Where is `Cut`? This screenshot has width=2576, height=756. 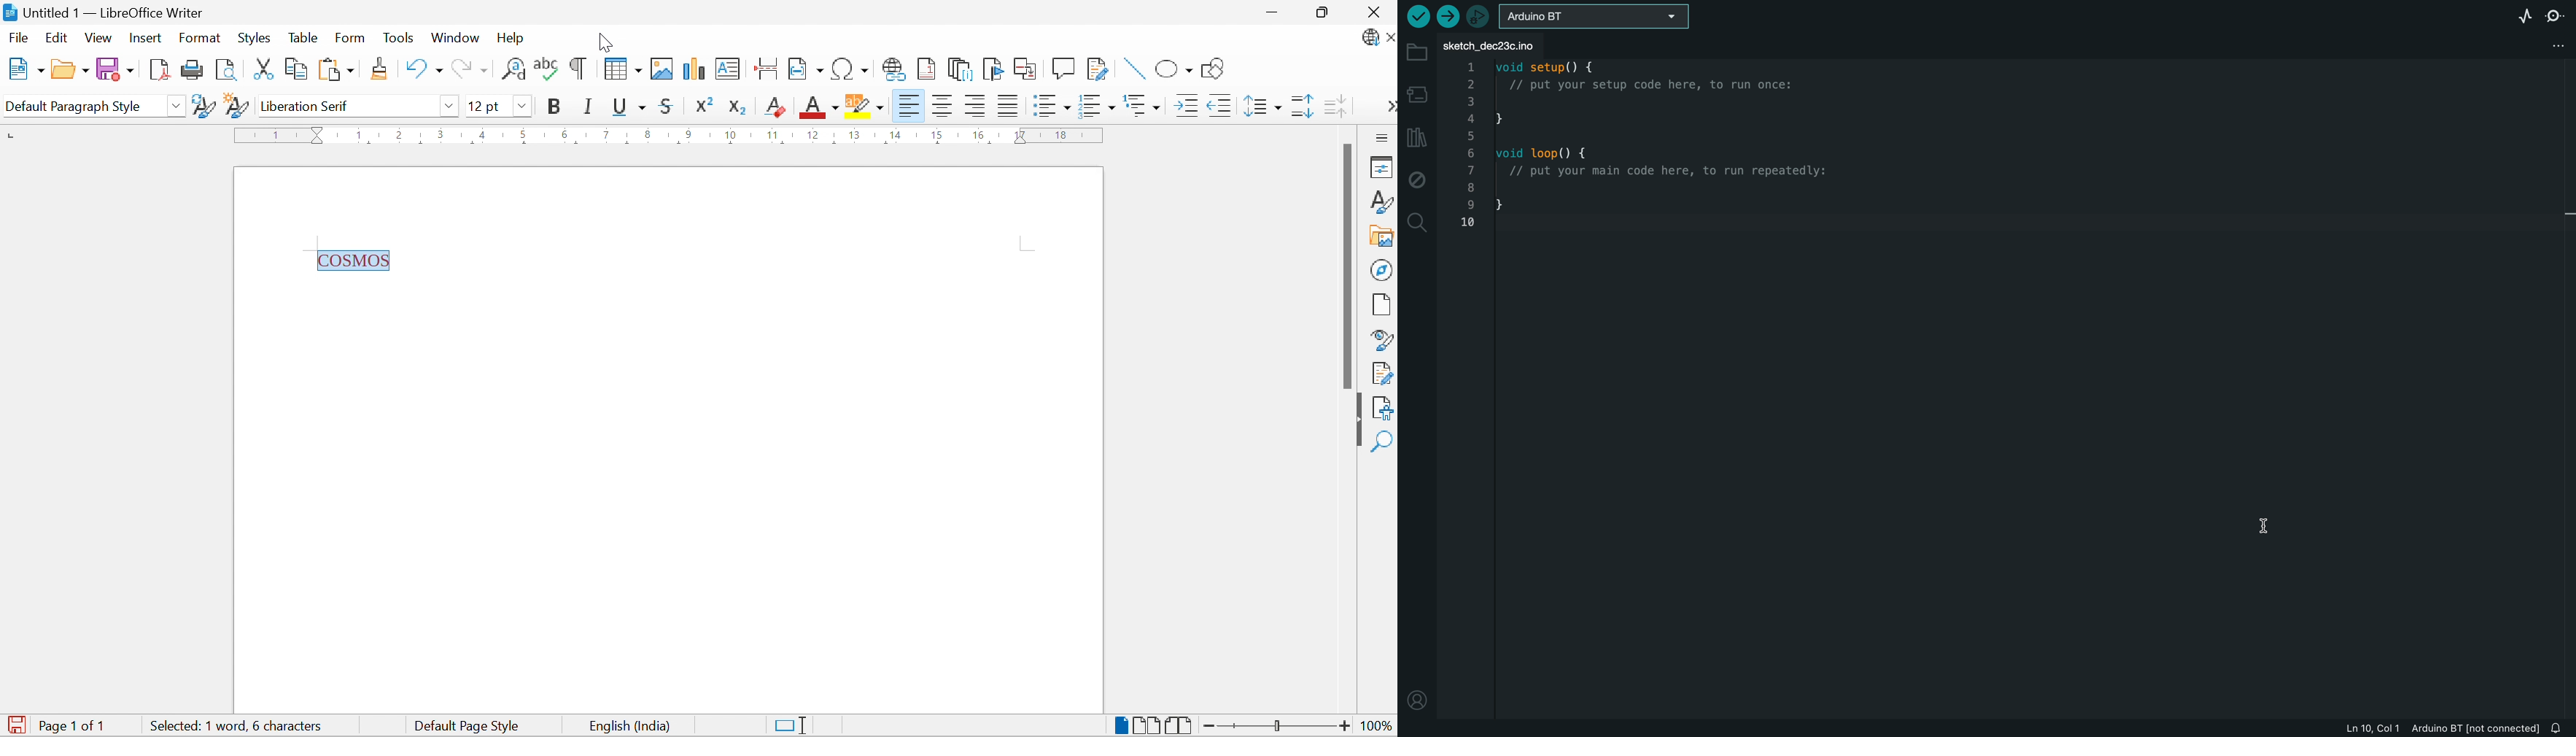
Cut is located at coordinates (260, 69).